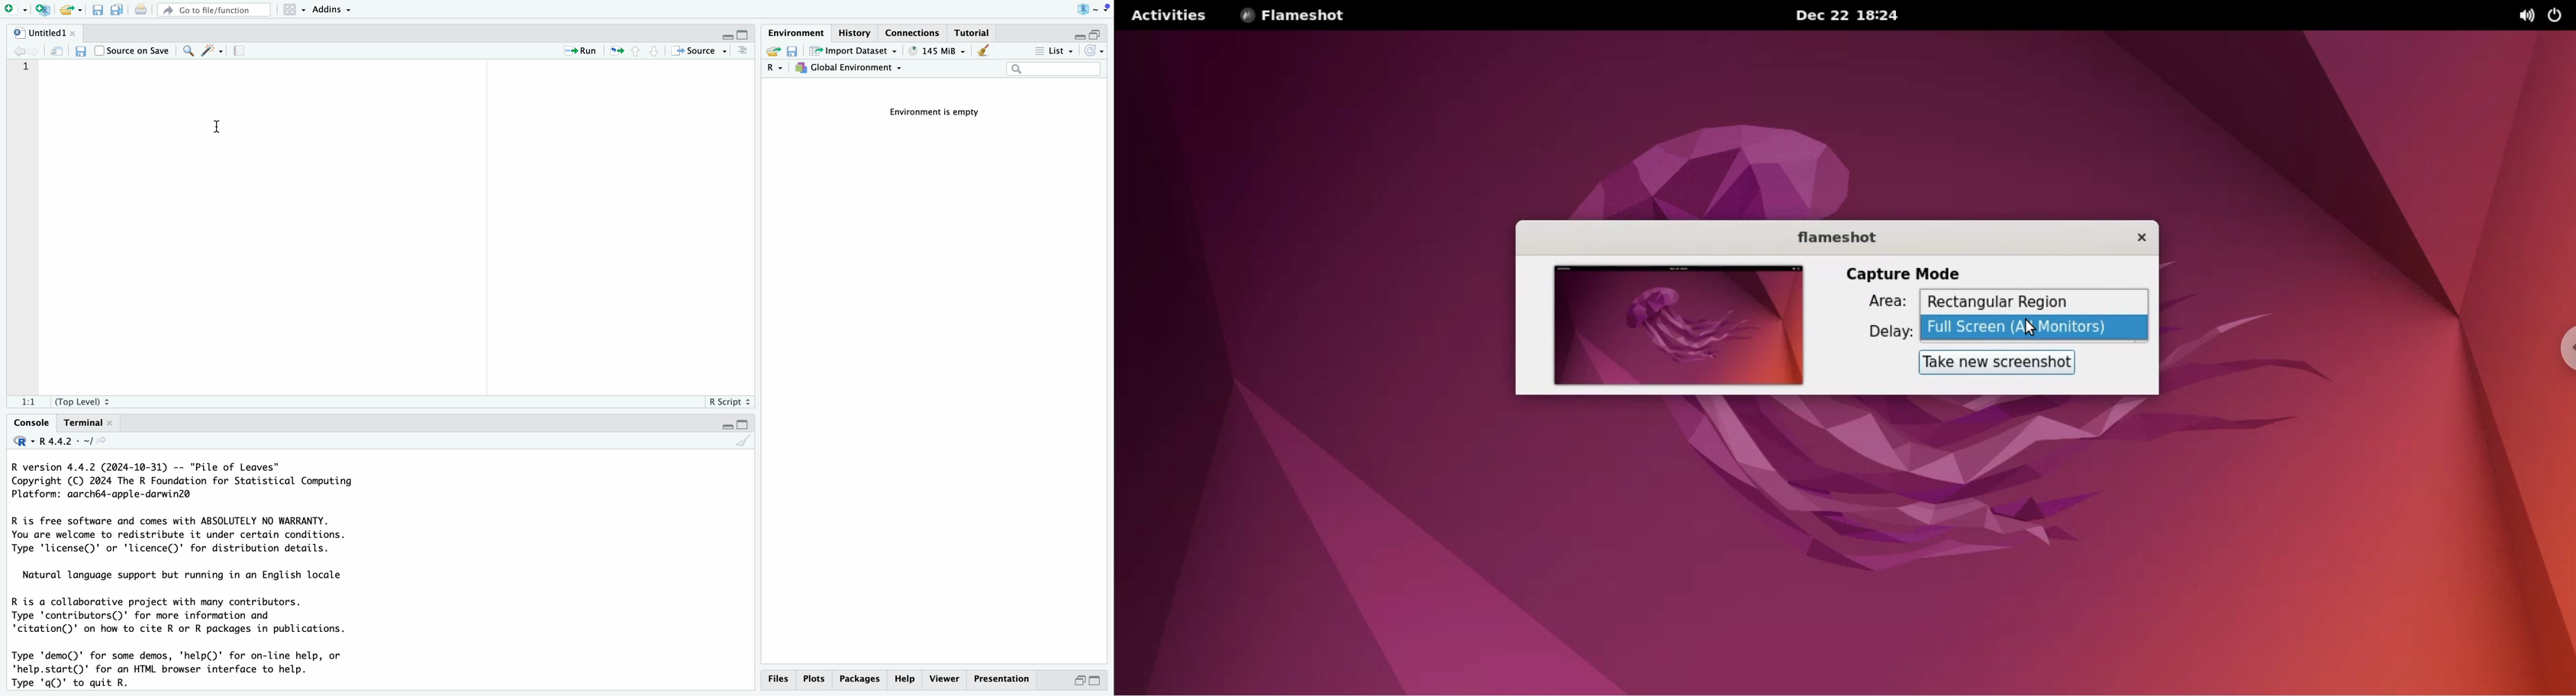  What do you see at coordinates (15, 50) in the screenshot?
I see `go back to the previous source location` at bounding box center [15, 50].